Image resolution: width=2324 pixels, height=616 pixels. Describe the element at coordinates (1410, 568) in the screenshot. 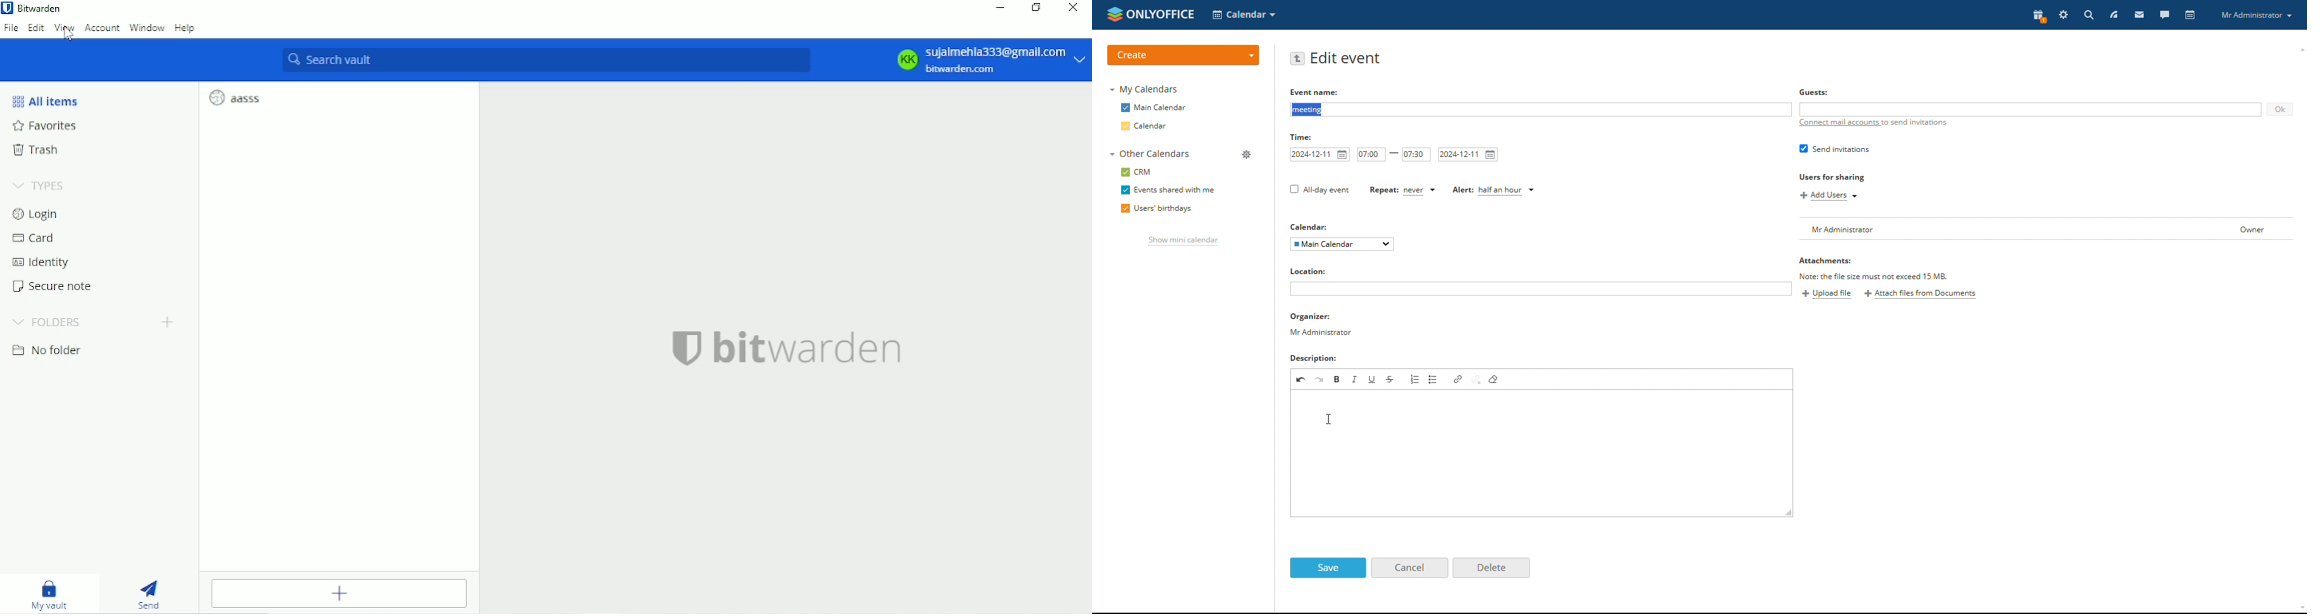

I see `cancel` at that location.